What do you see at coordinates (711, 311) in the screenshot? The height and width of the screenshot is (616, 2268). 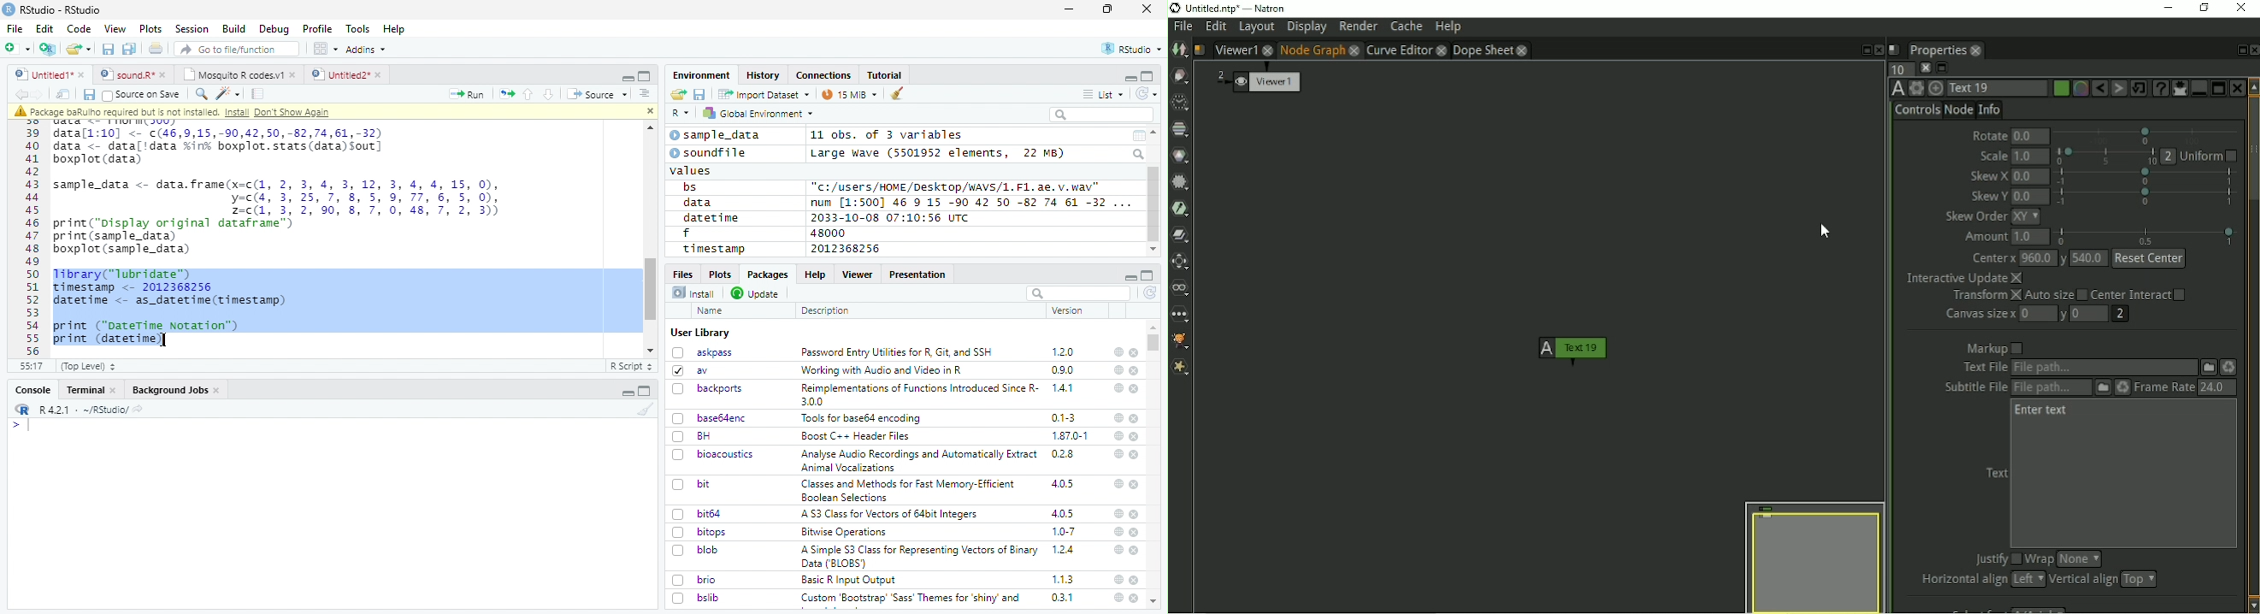 I see `Name` at bounding box center [711, 311].